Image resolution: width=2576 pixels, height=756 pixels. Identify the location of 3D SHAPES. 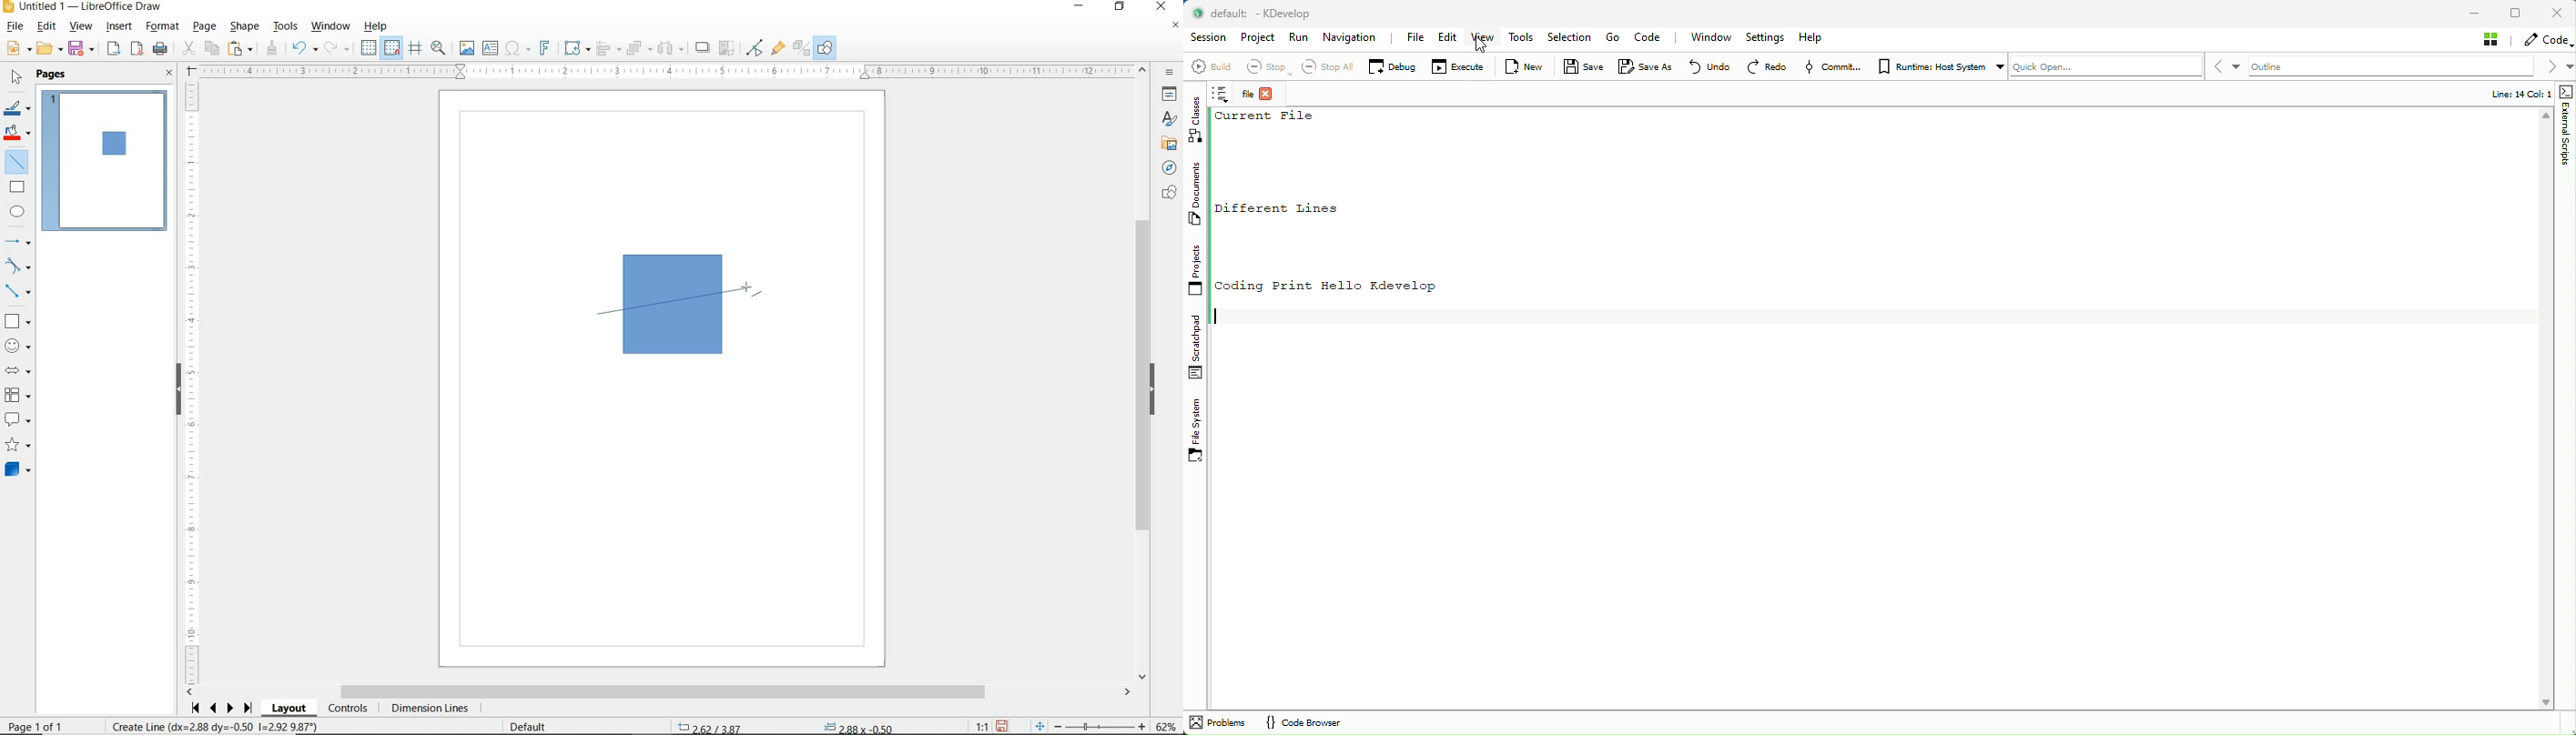
(18, 470).